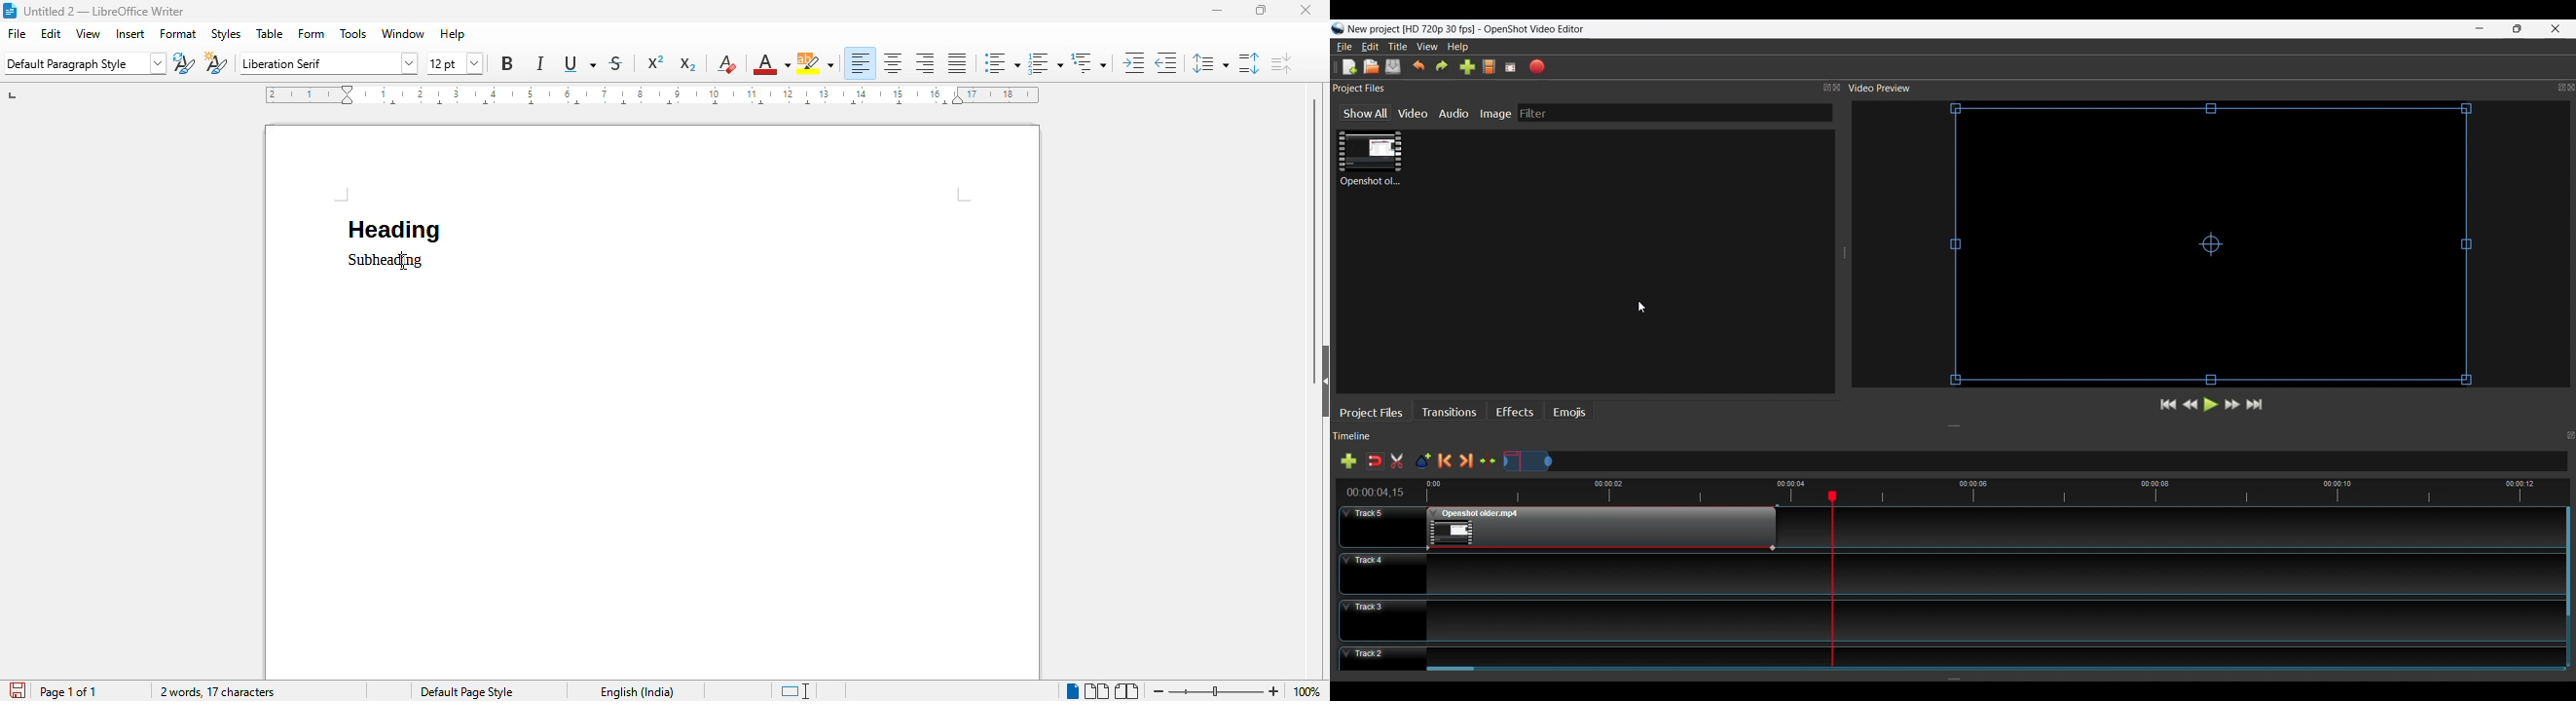  Describe the element at coordinates (507, 63) in the screenshot. I see `bold` at that location.